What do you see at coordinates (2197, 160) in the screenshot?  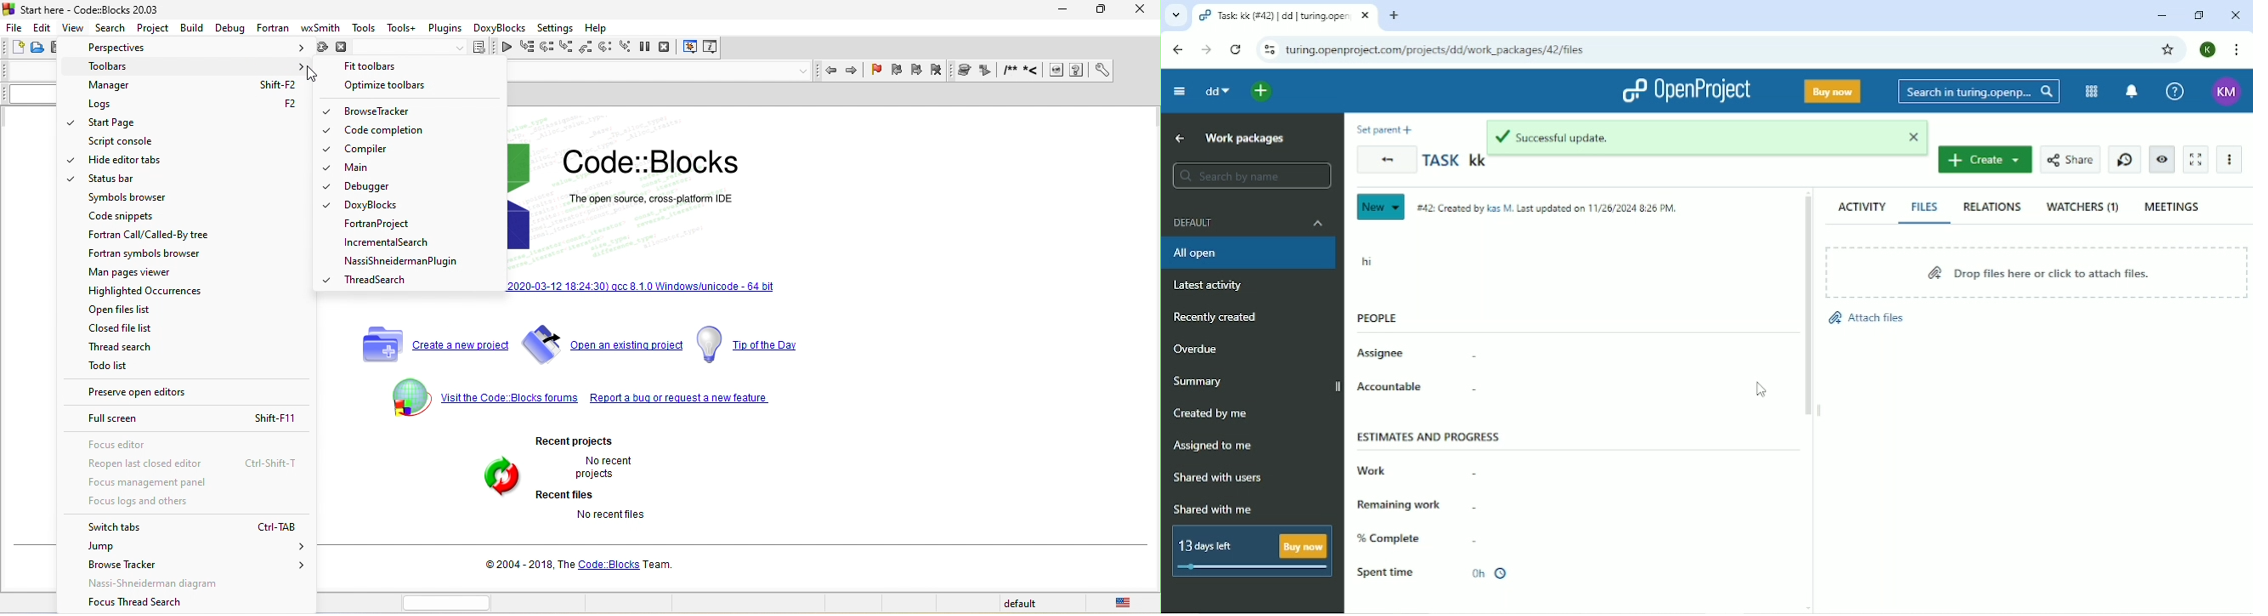 I see `Activate zen mode` at bounding box center [2197, 160].